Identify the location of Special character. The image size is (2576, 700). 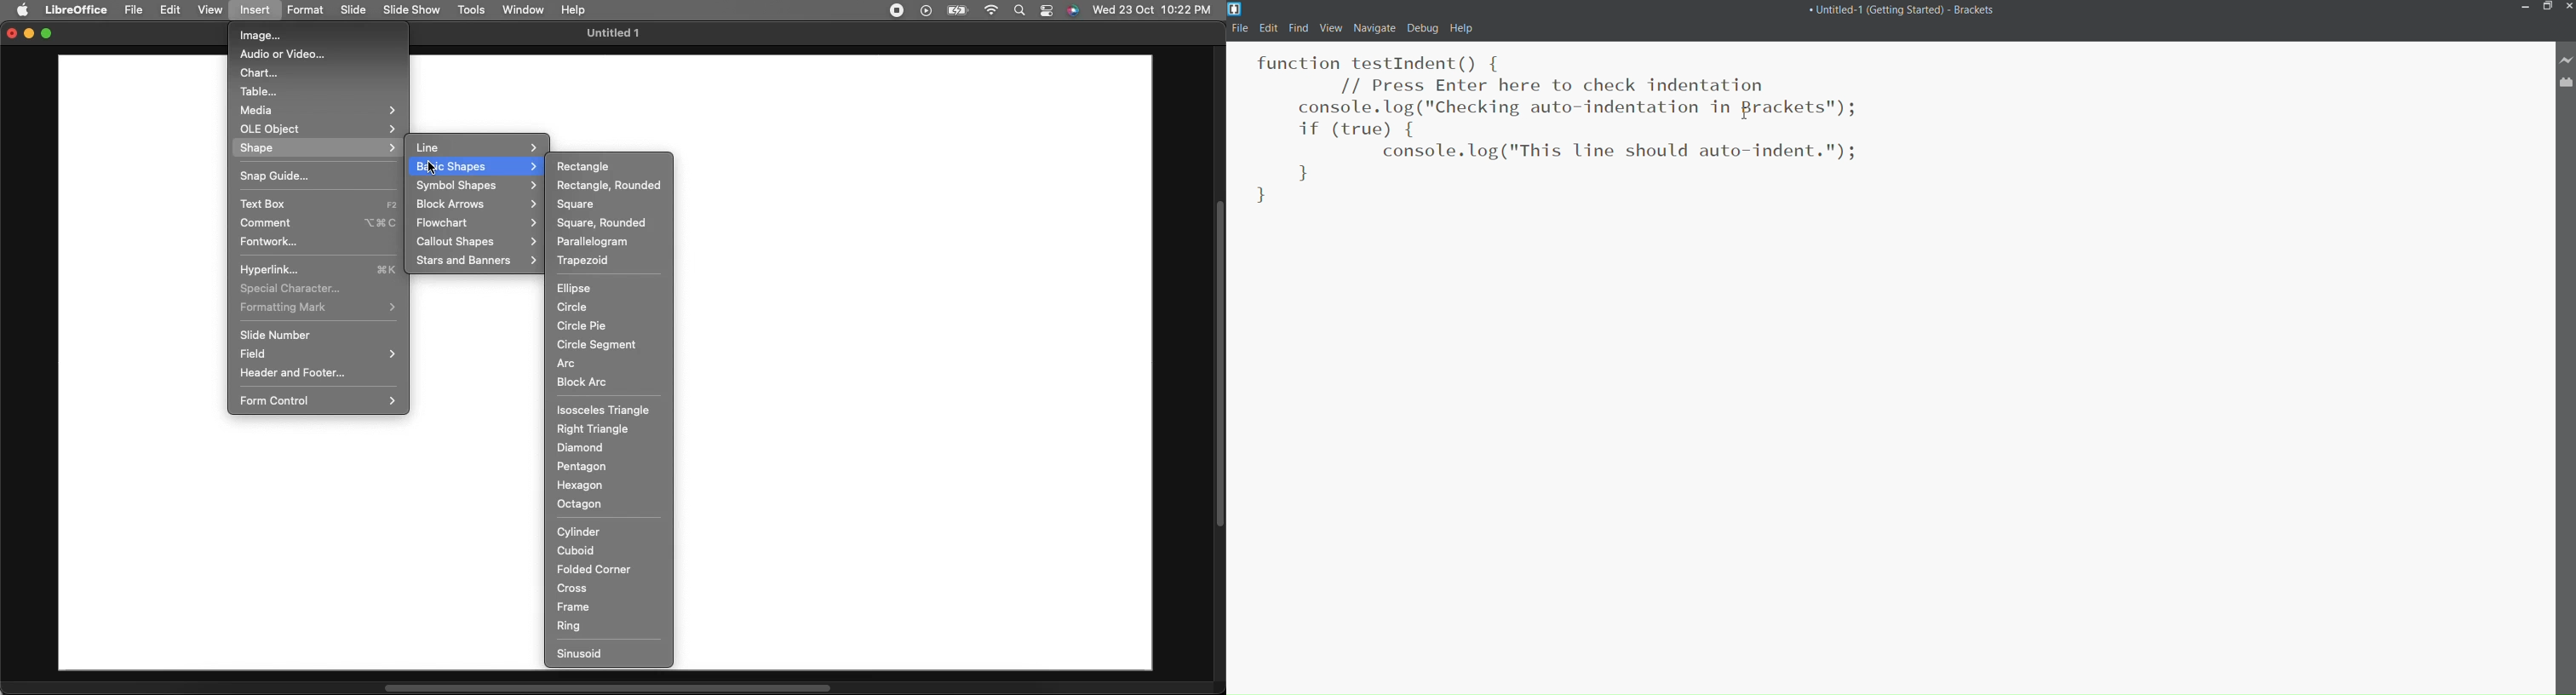
(292, 288).